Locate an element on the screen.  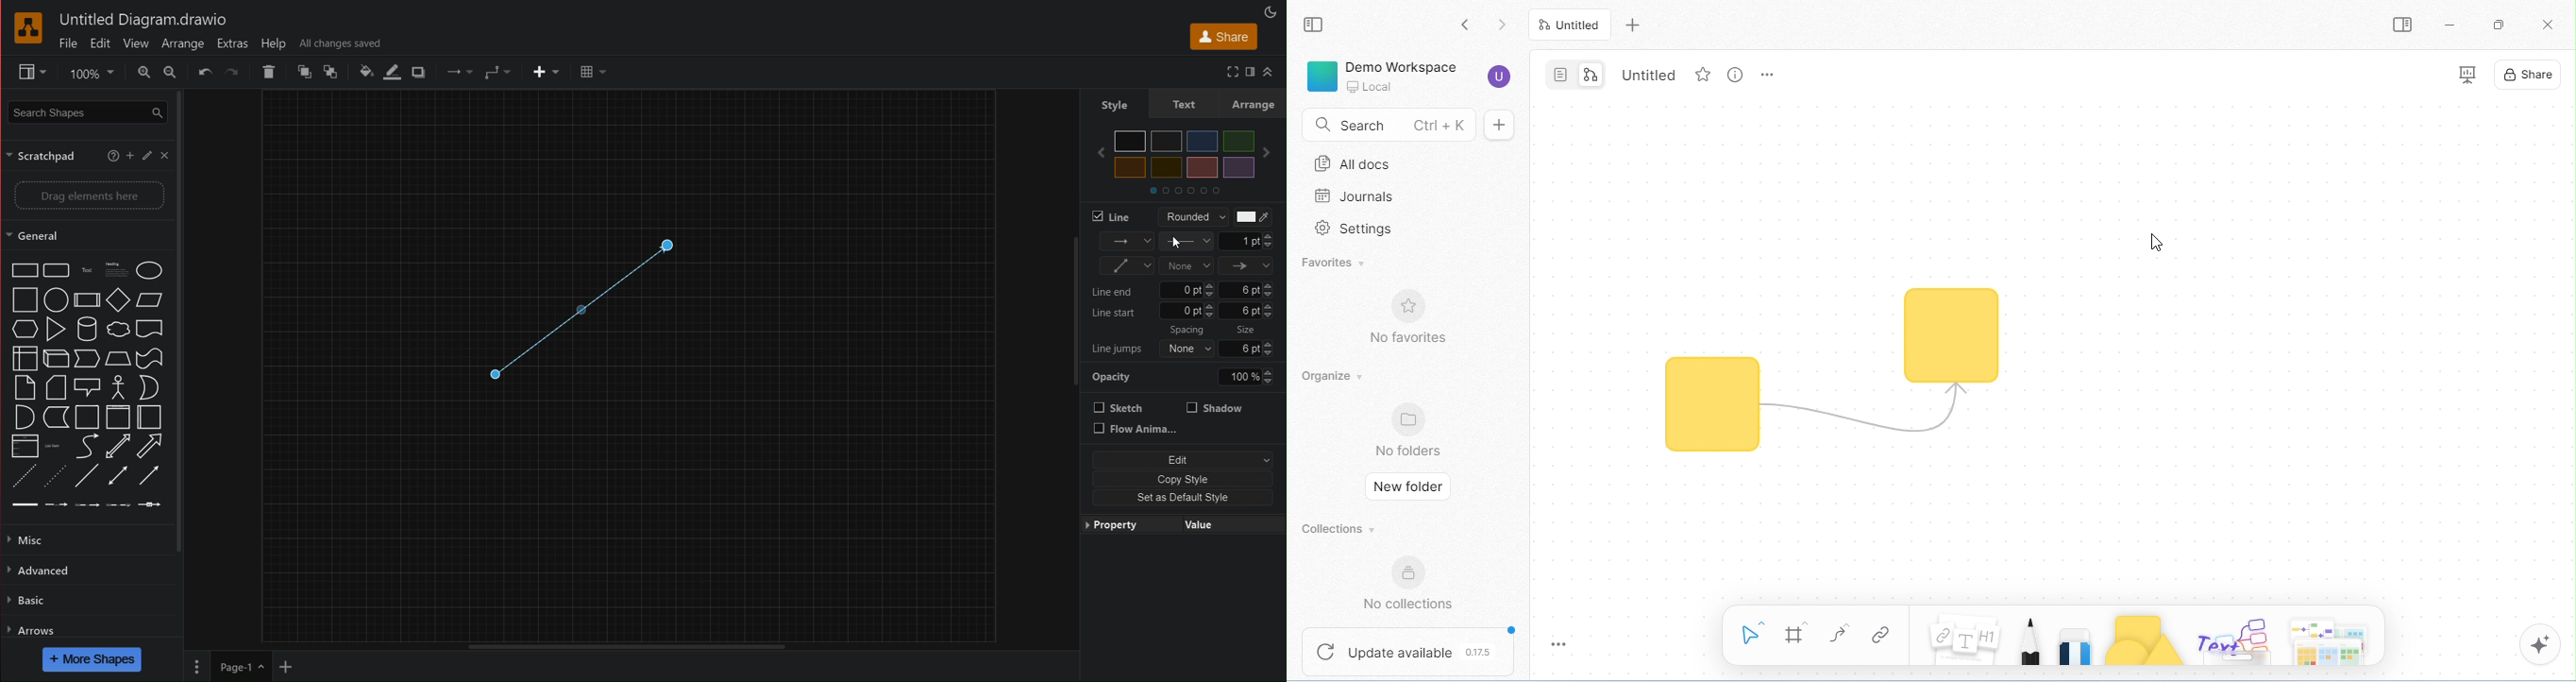
Zoom In is located at coordinates (143, 72).